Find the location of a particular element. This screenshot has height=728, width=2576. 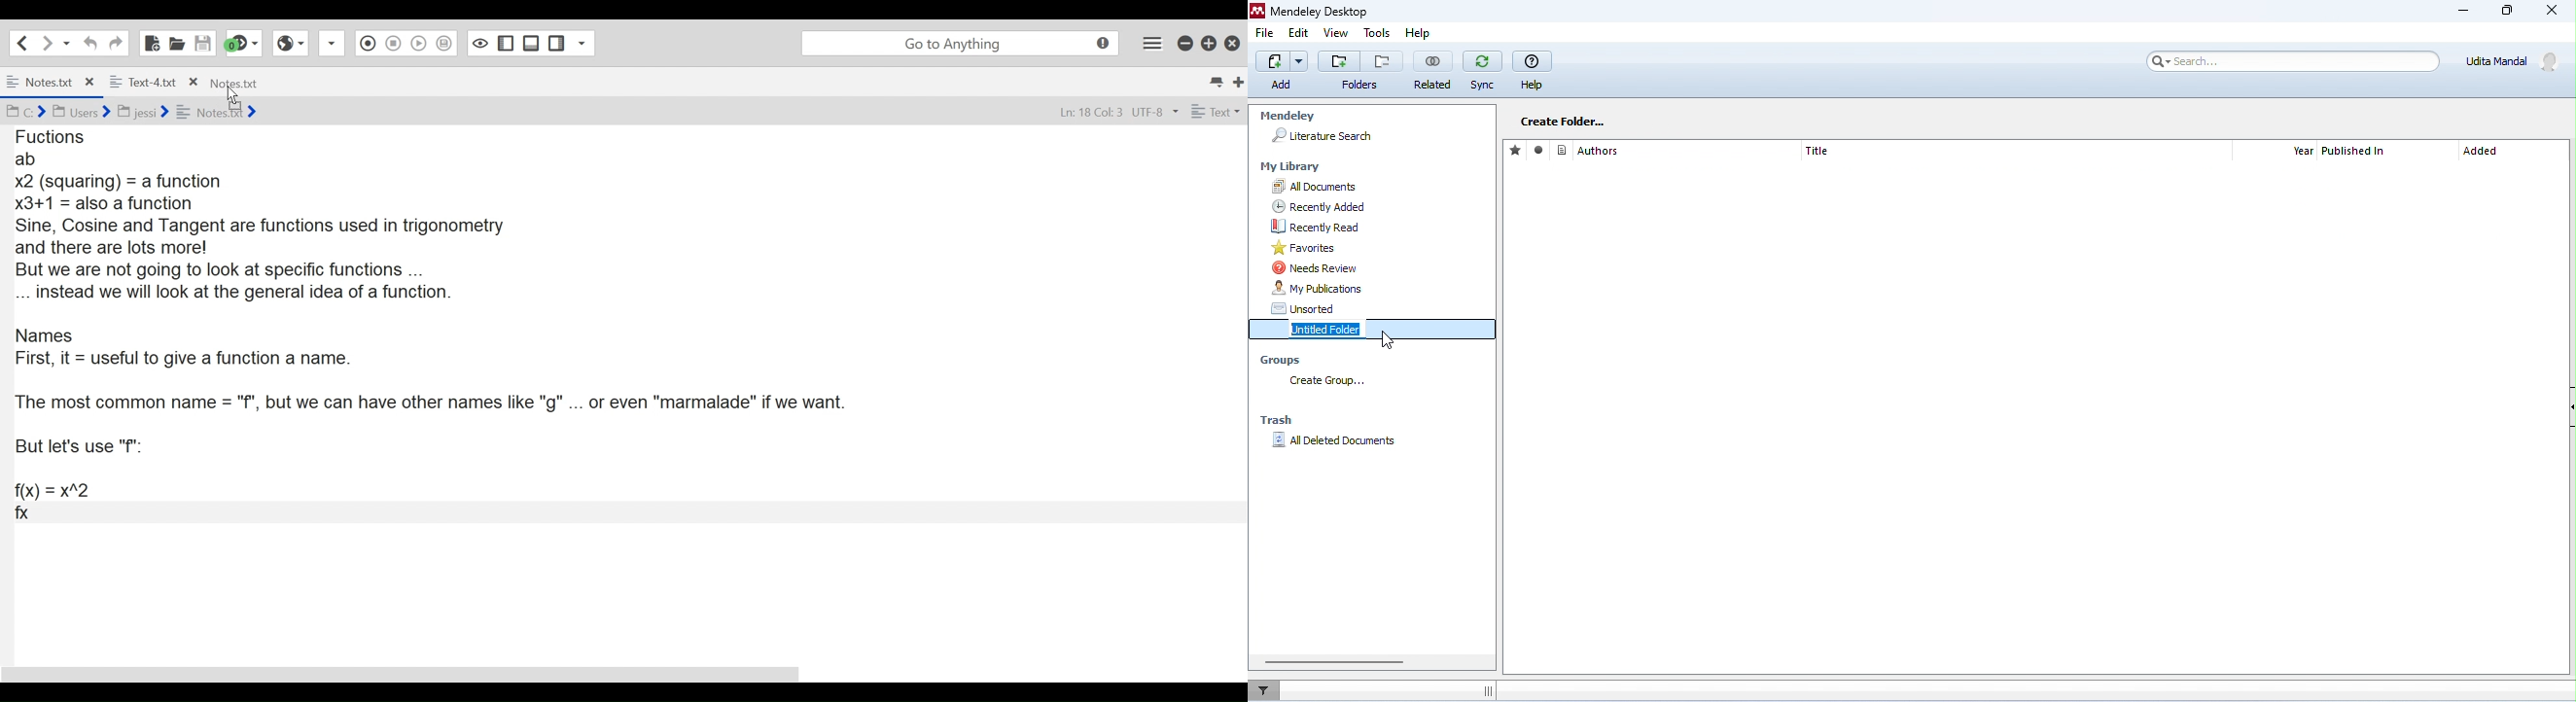

jessi is located at coordinates (144, 109).